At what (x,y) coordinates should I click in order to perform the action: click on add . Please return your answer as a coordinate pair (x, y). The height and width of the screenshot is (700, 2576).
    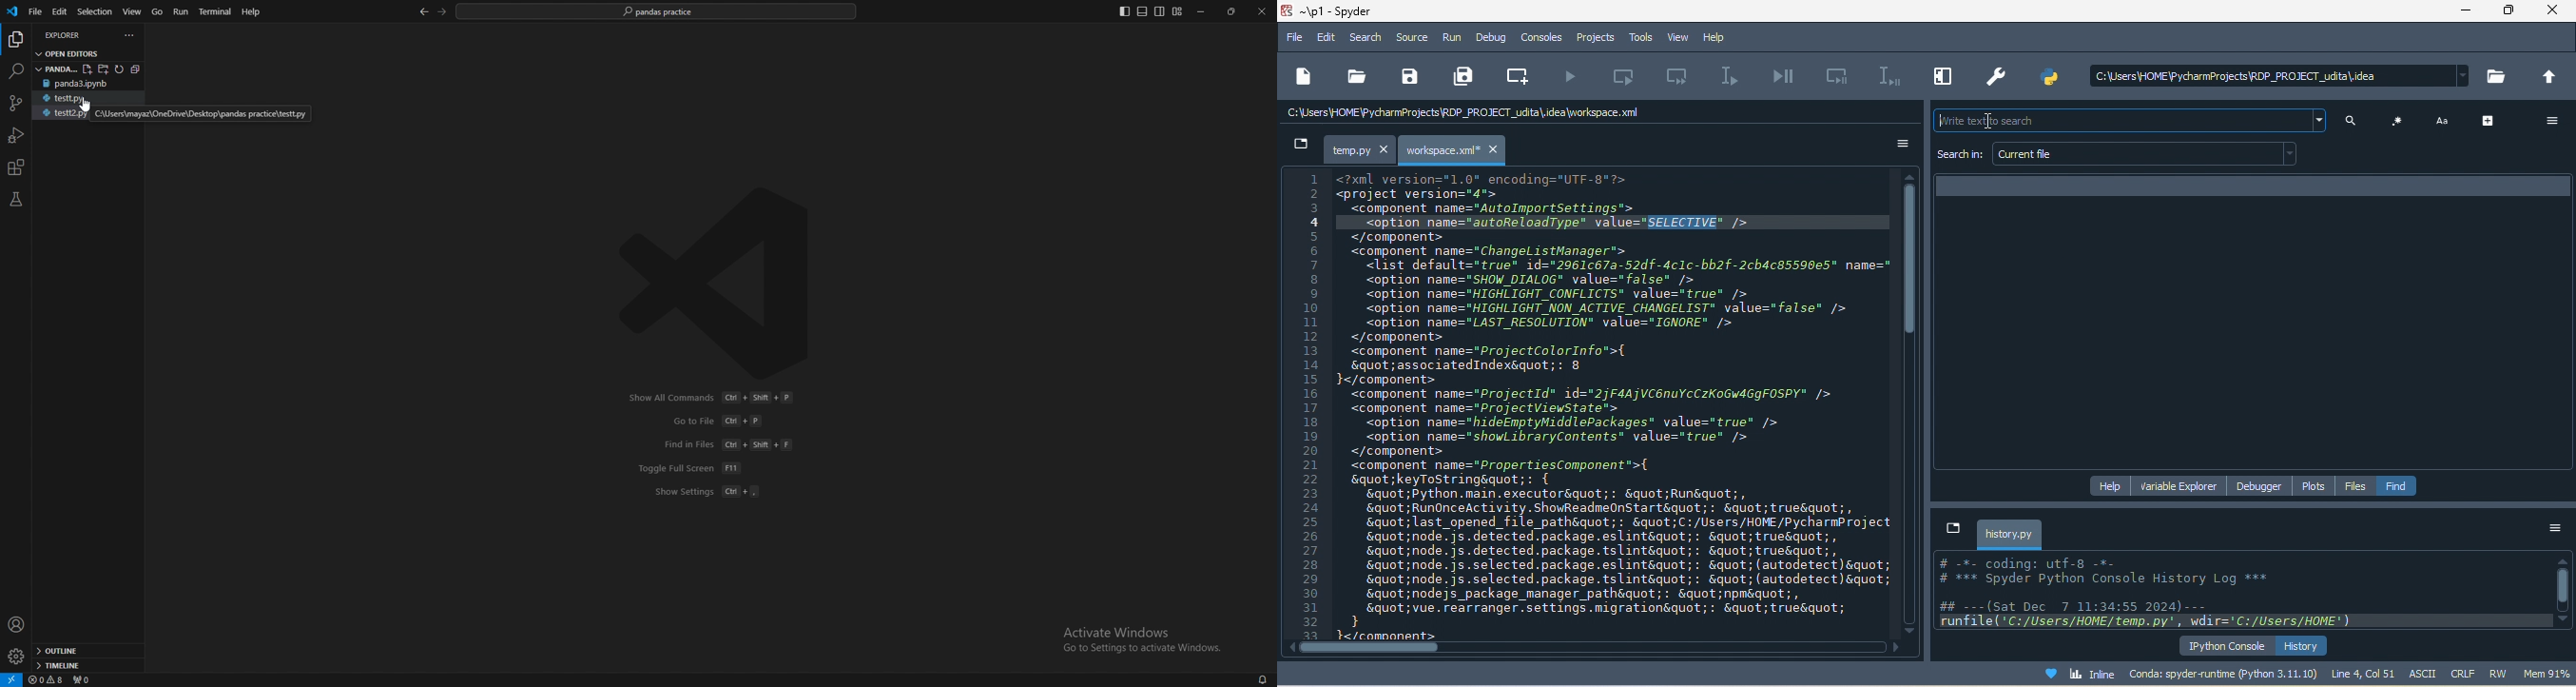
    Looking at the image, I should click on (2491, 120).